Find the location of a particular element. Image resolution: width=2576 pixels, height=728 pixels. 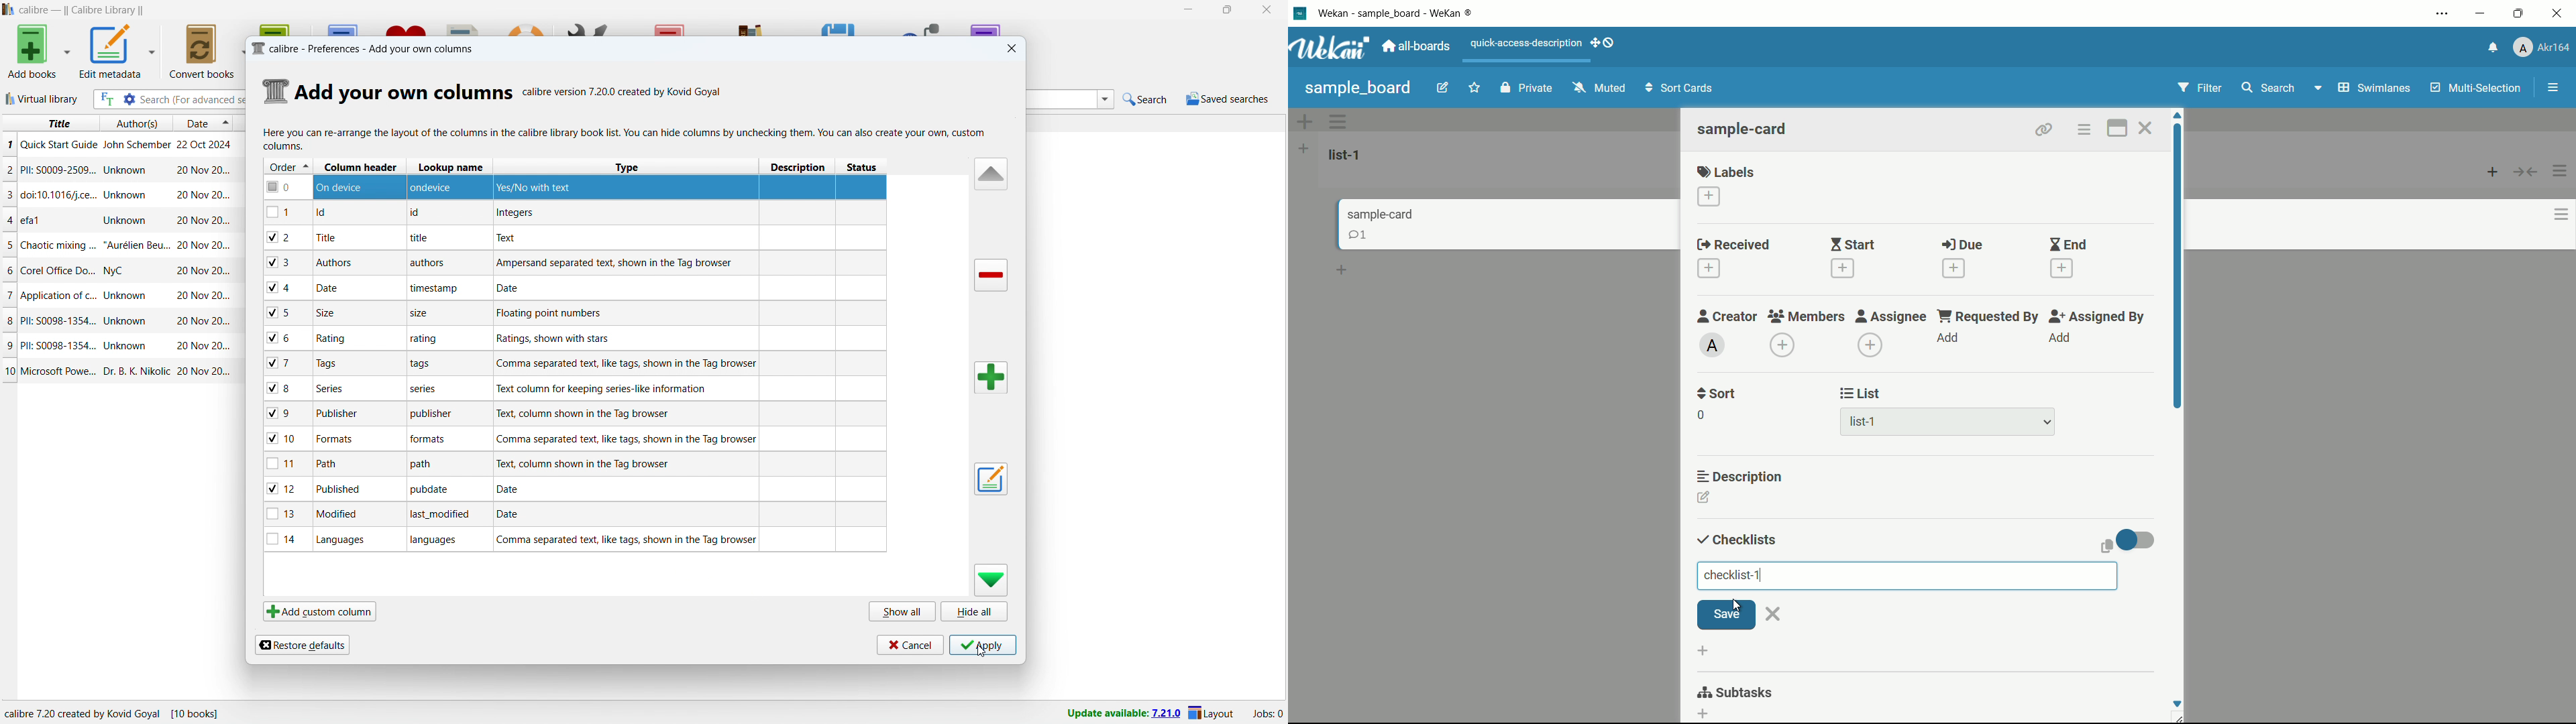

BEI " Cevice | onaevice | Yes/No with text | | | is located at coordinates (574, 186).